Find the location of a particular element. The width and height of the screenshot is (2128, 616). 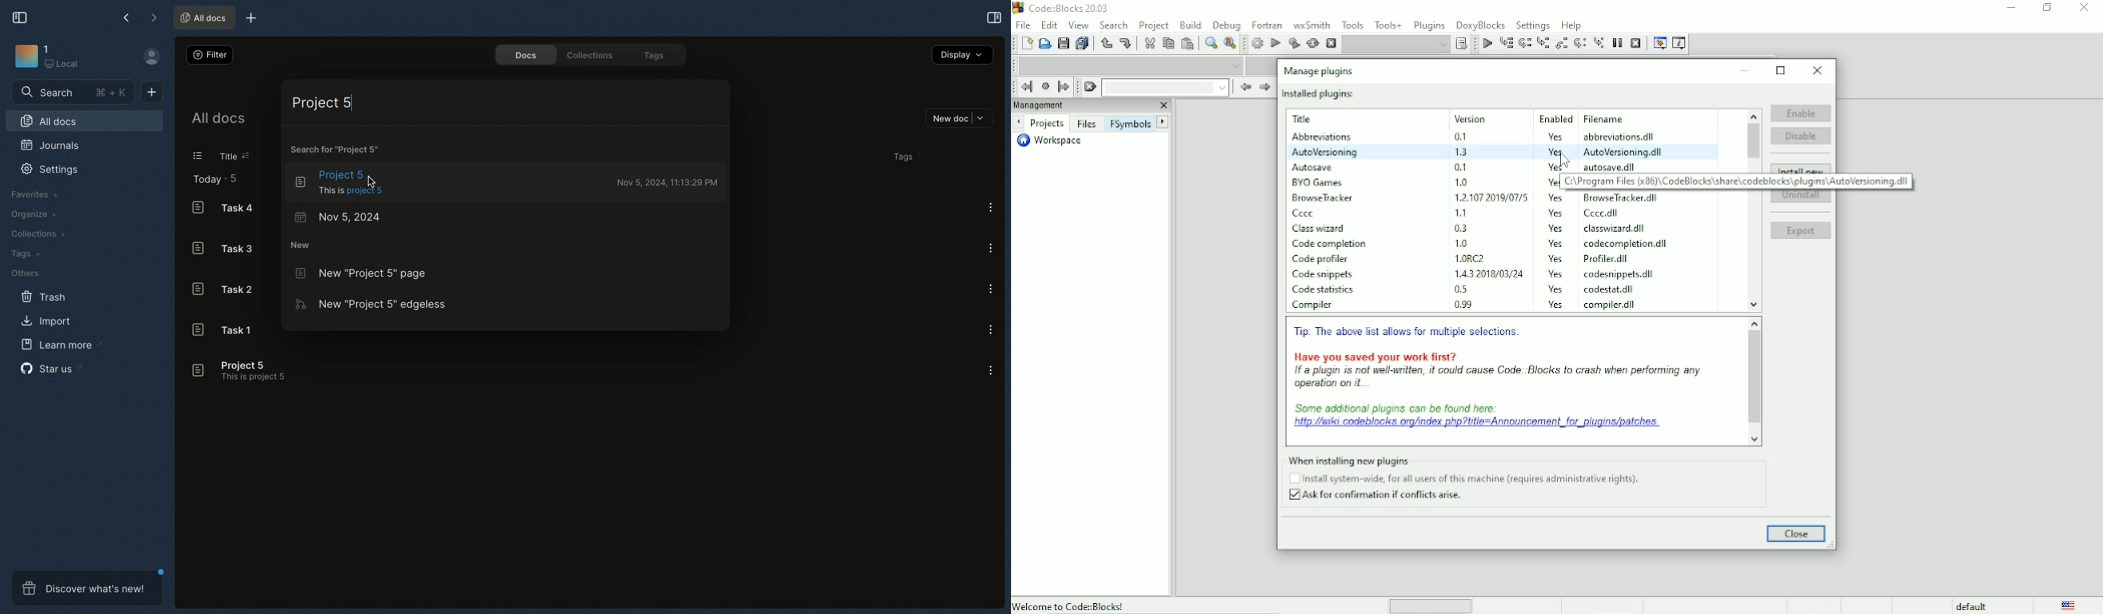

0.3 is located at coordinates (1462, 228).